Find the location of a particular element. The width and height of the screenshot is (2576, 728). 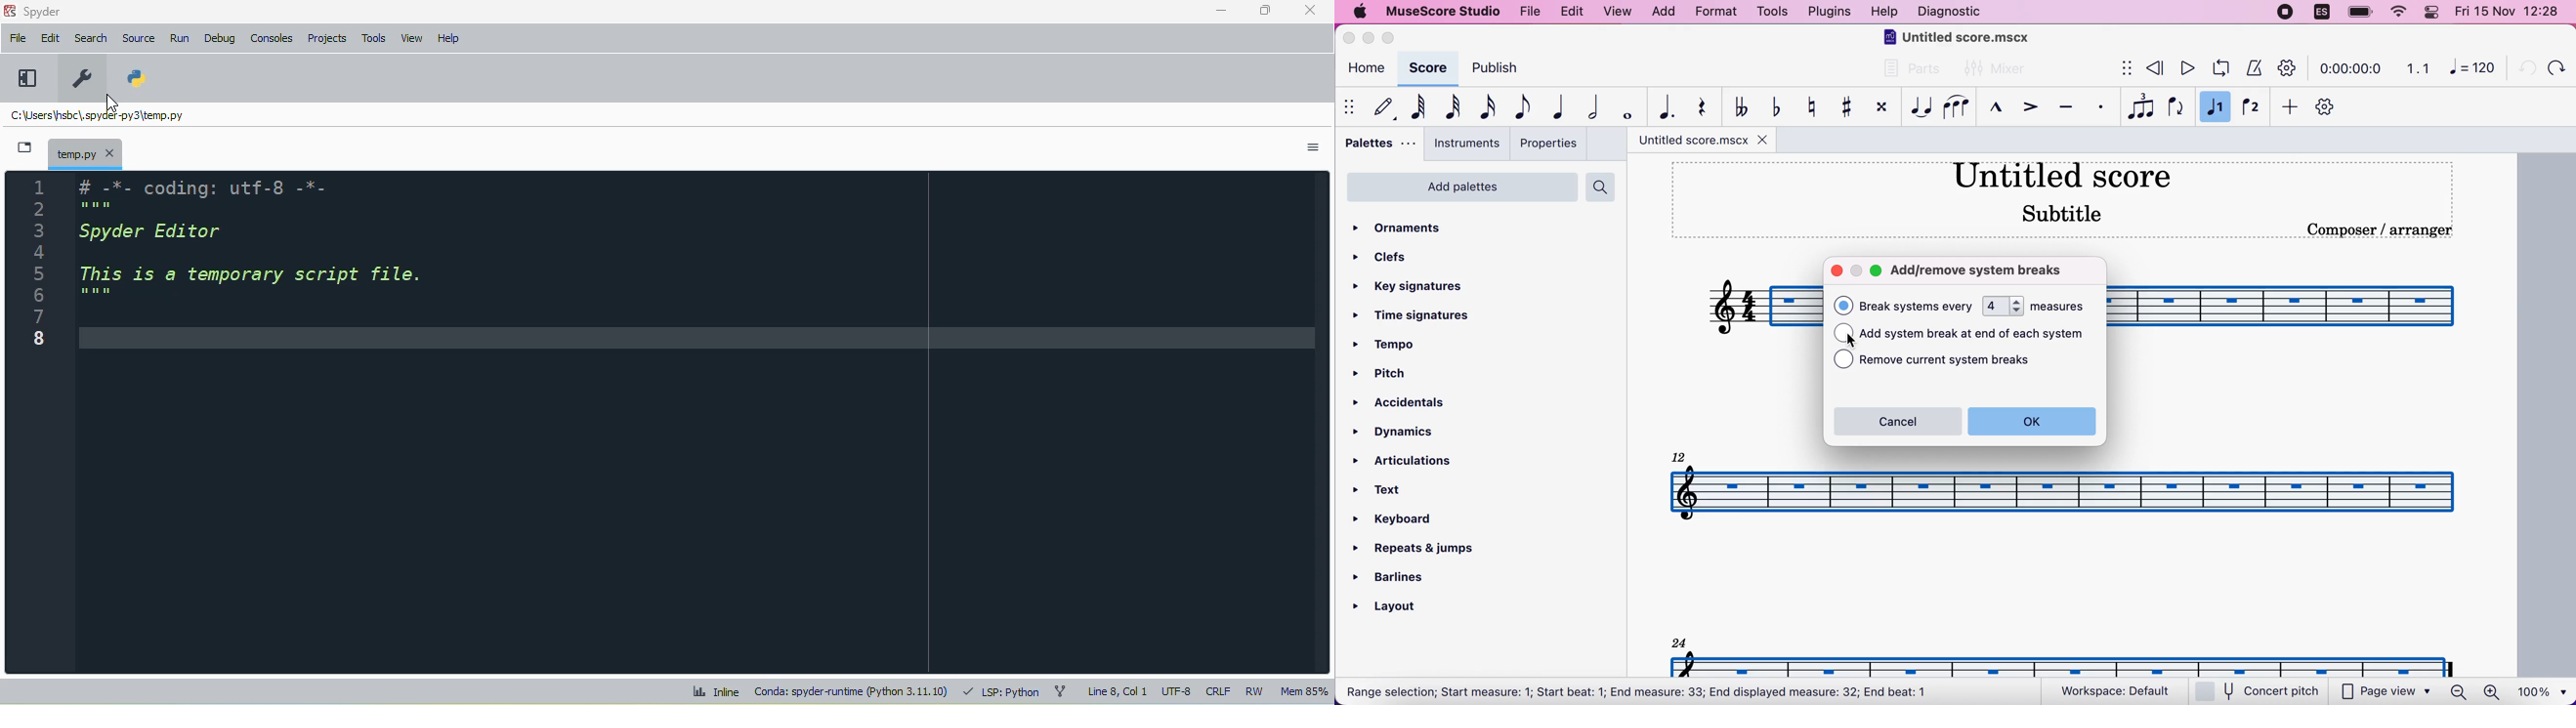

text is located at coordinates (1917, 306).